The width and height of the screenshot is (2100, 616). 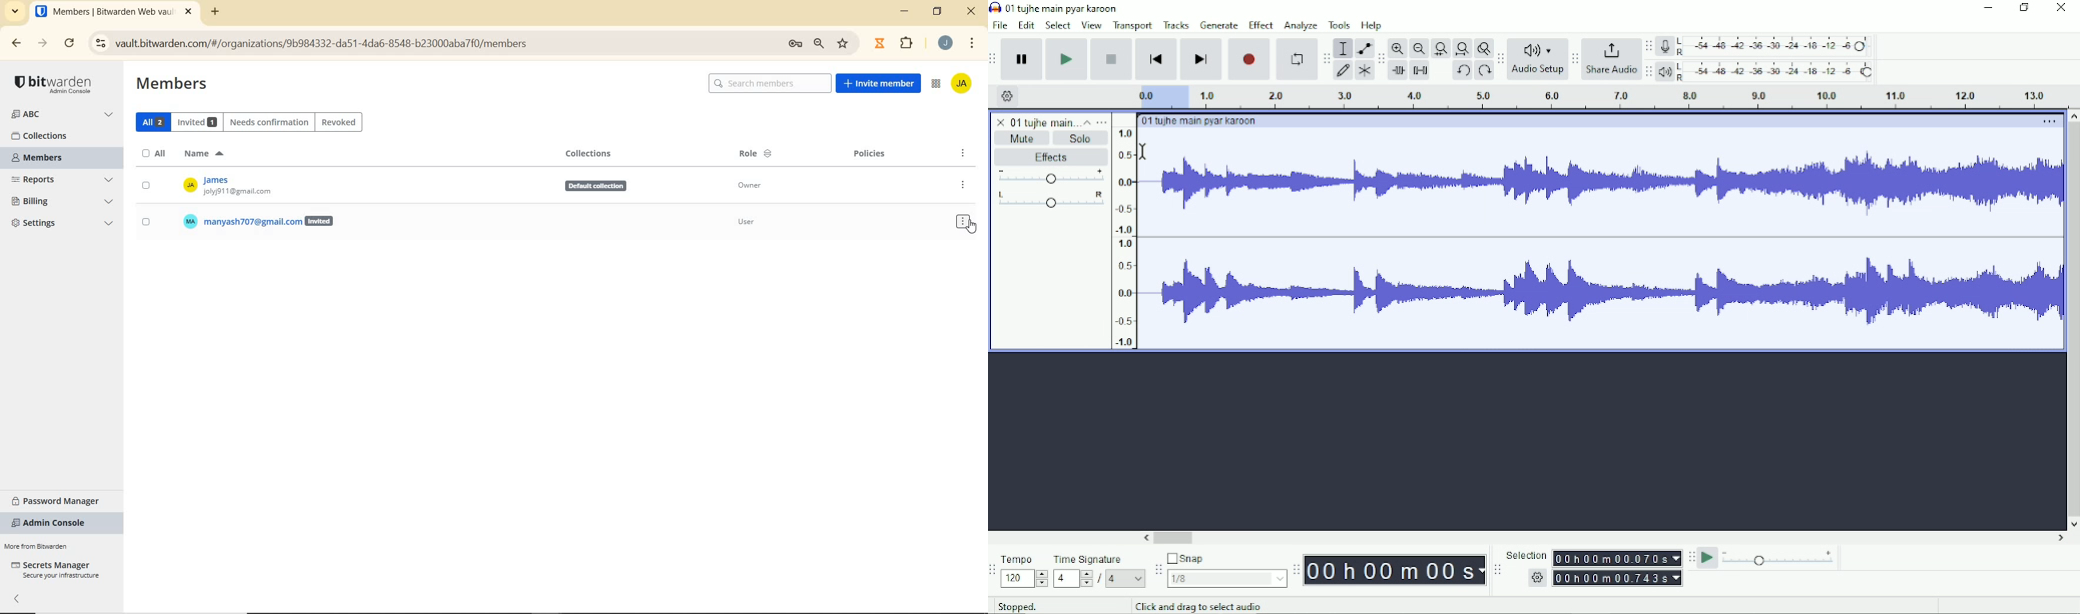 I want to click on Restore down, so click(x=2025, y=8).